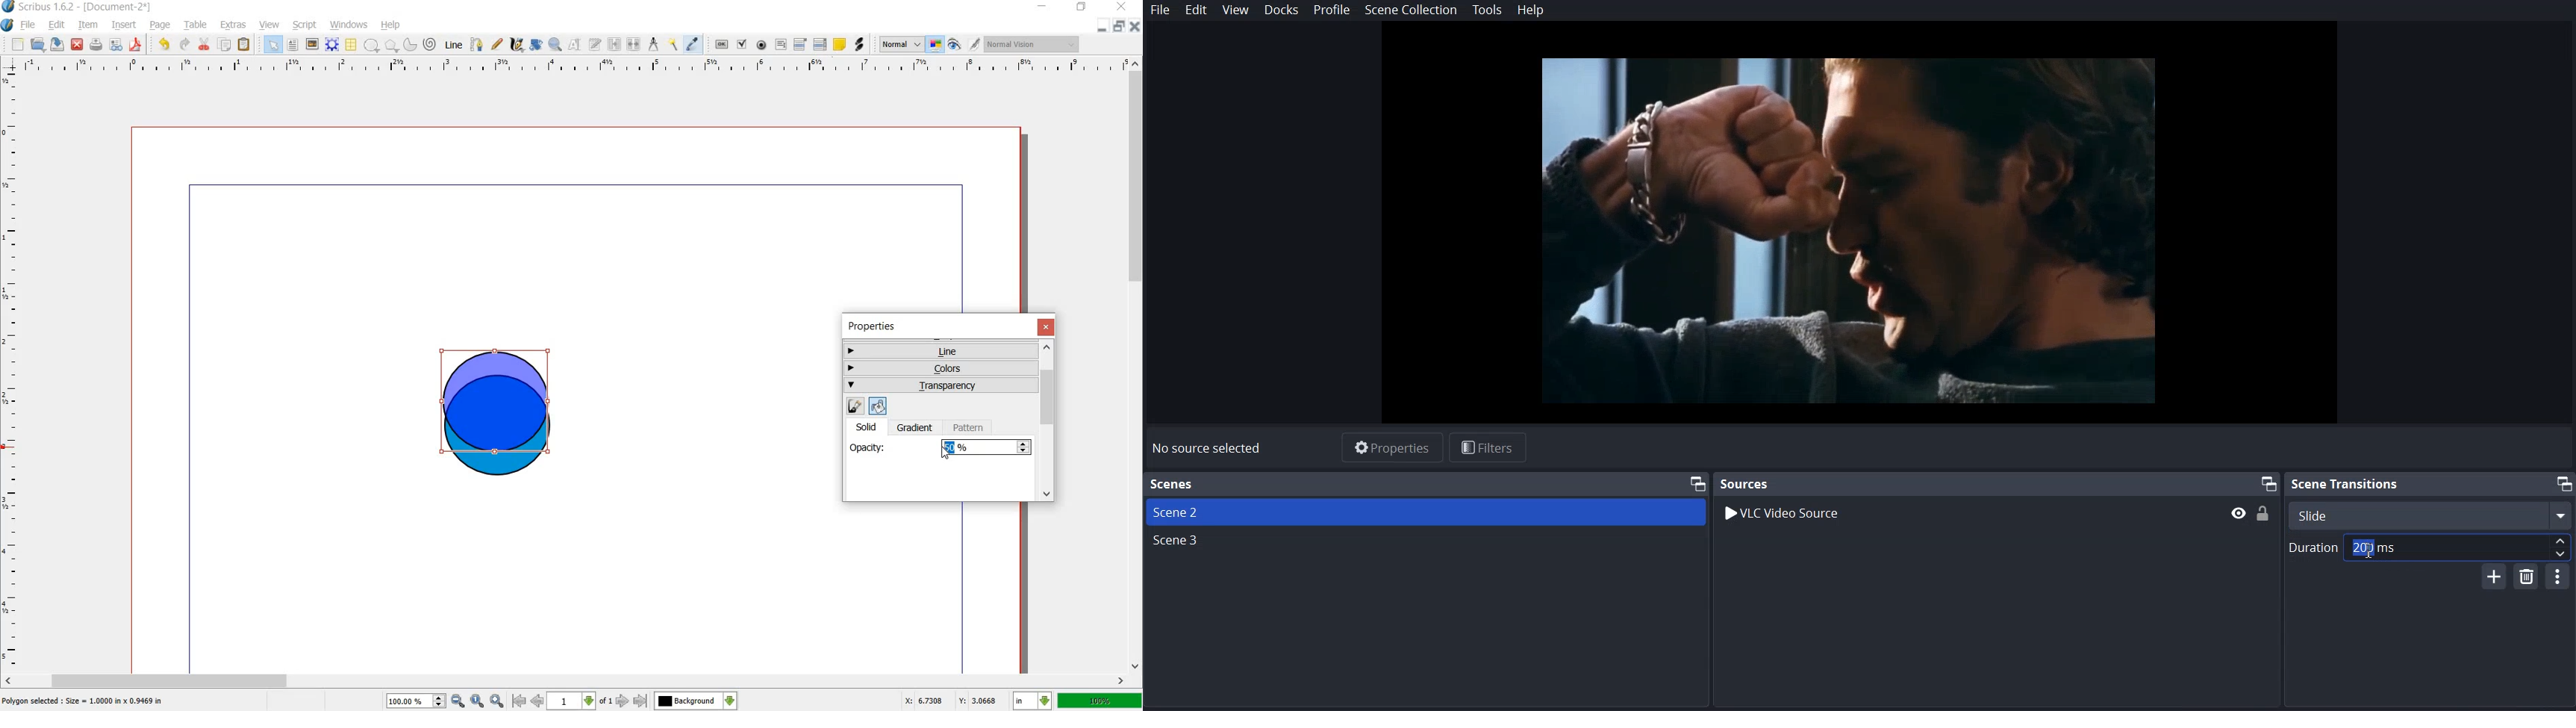 Image resolution: width=2576 pixels, height=728 pixels. What do you see at coordinates (1996, 483) in the screenshot?
I see `Sources` at bounding box center [1996, 483].